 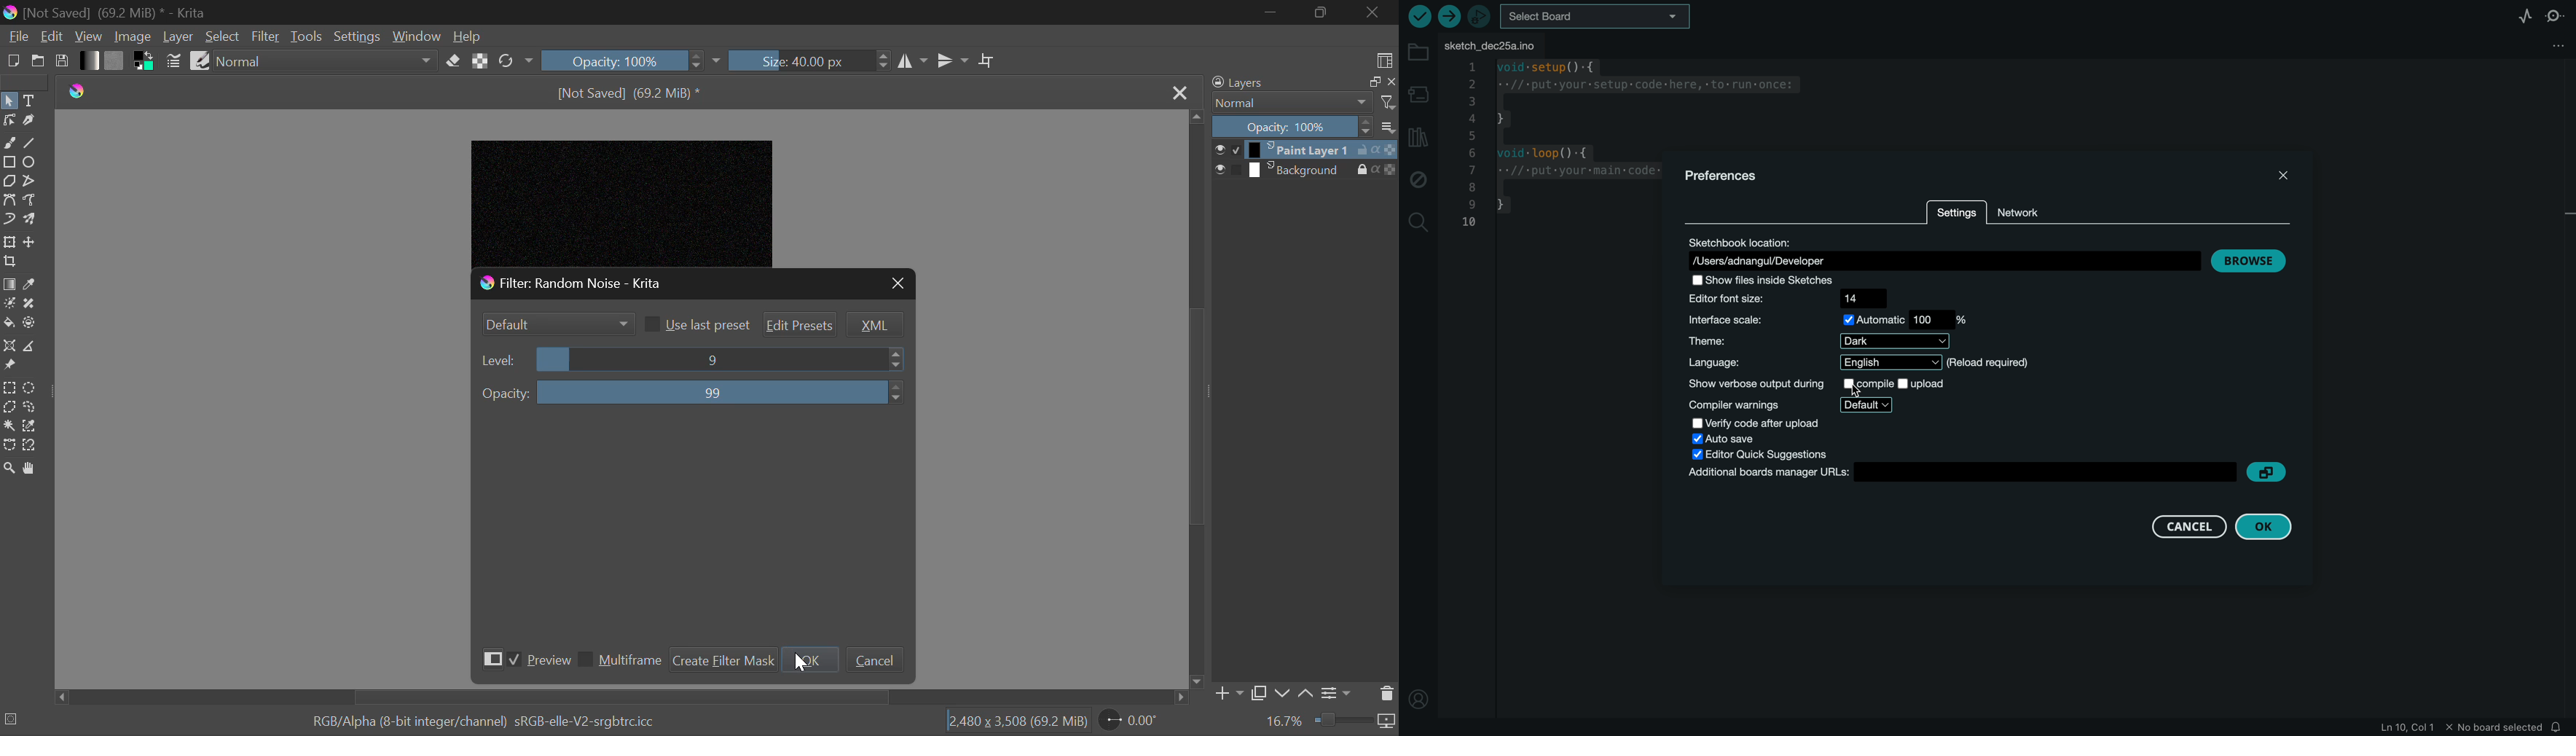 I want to click on opacity, so click(x=1391, y=150).